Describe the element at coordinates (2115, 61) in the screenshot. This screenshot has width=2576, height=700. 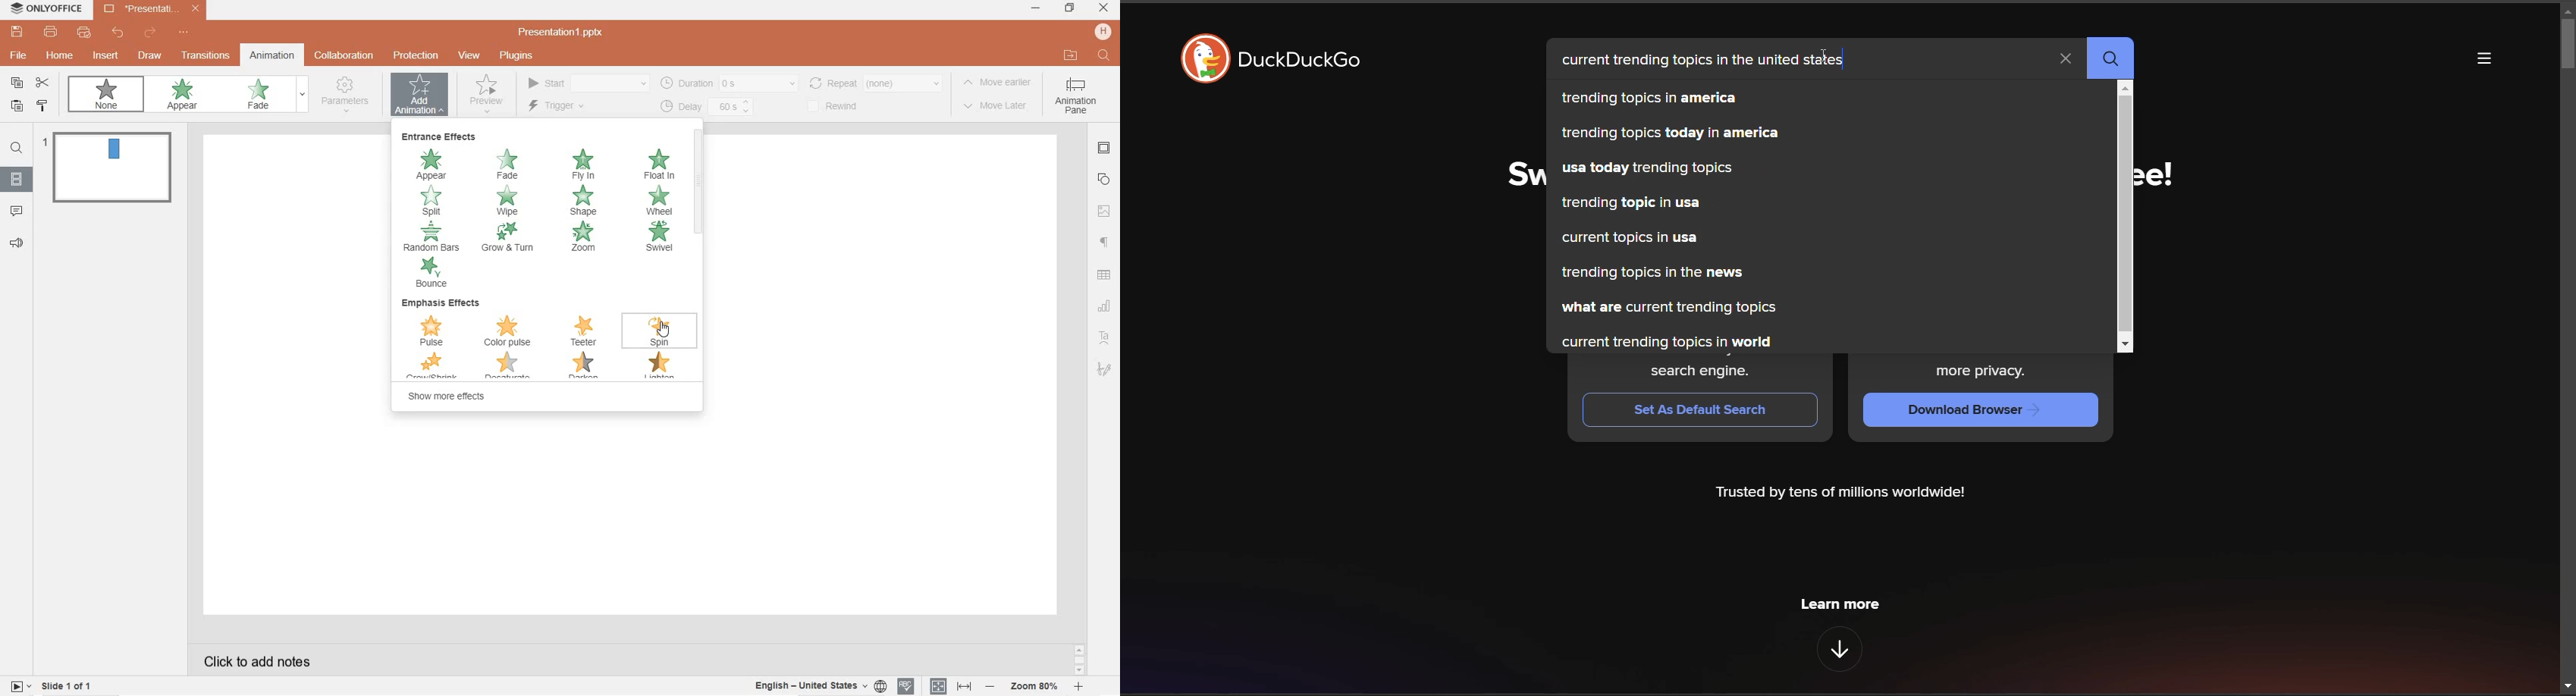
I see `search button` at that location.